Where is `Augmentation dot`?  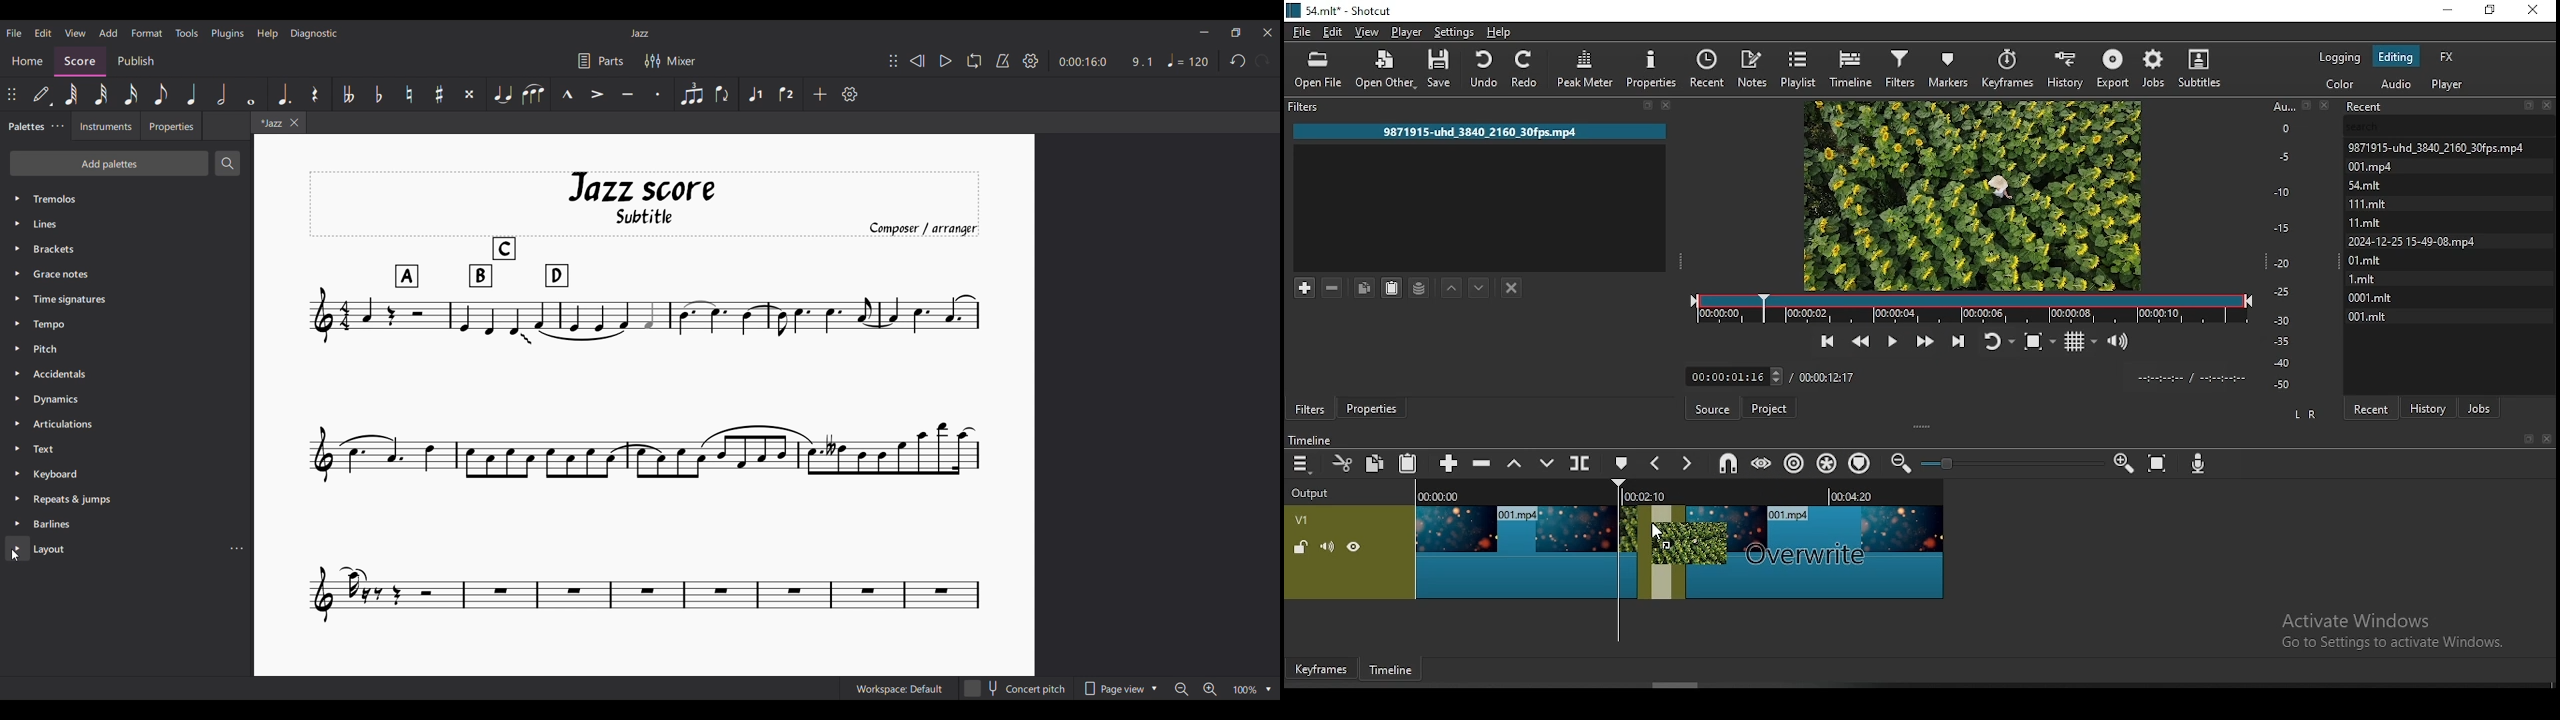
Augmentation dot is located at coordinates (284, 94).